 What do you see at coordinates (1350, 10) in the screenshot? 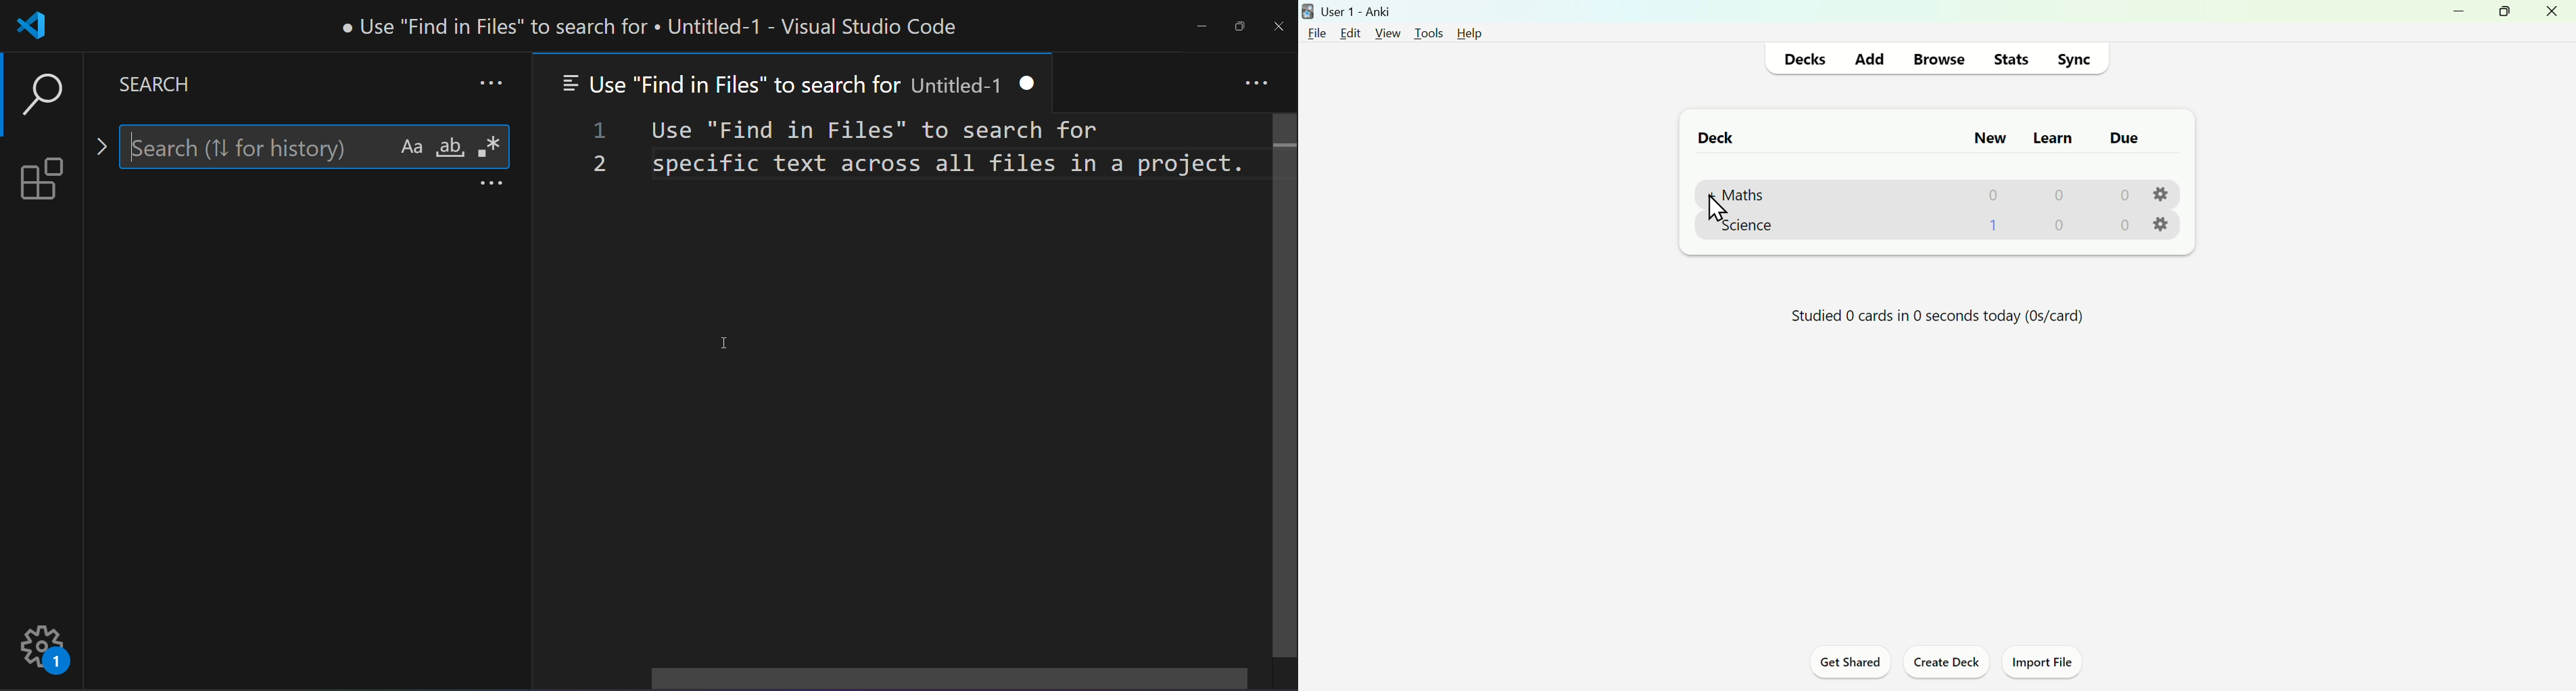
I see `User 1 - Anki` at bounding box center [1350, 10].